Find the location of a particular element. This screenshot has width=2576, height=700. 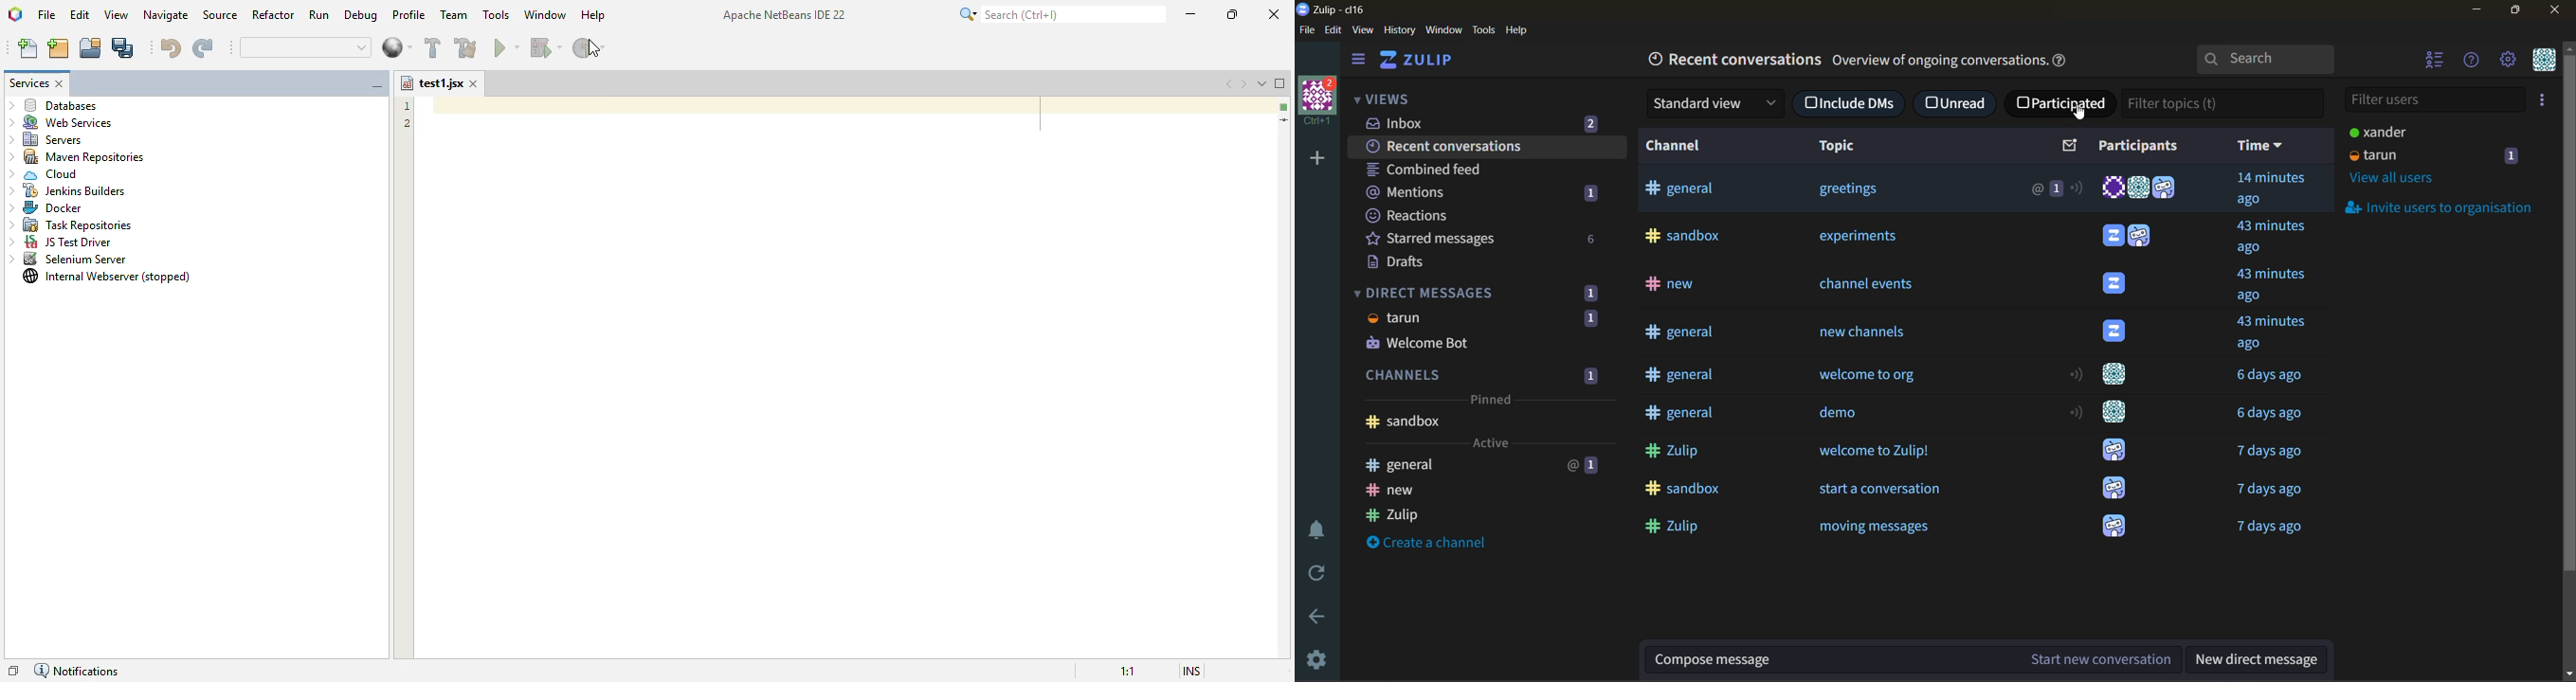

main menu is located at coordinates (2513, 61).